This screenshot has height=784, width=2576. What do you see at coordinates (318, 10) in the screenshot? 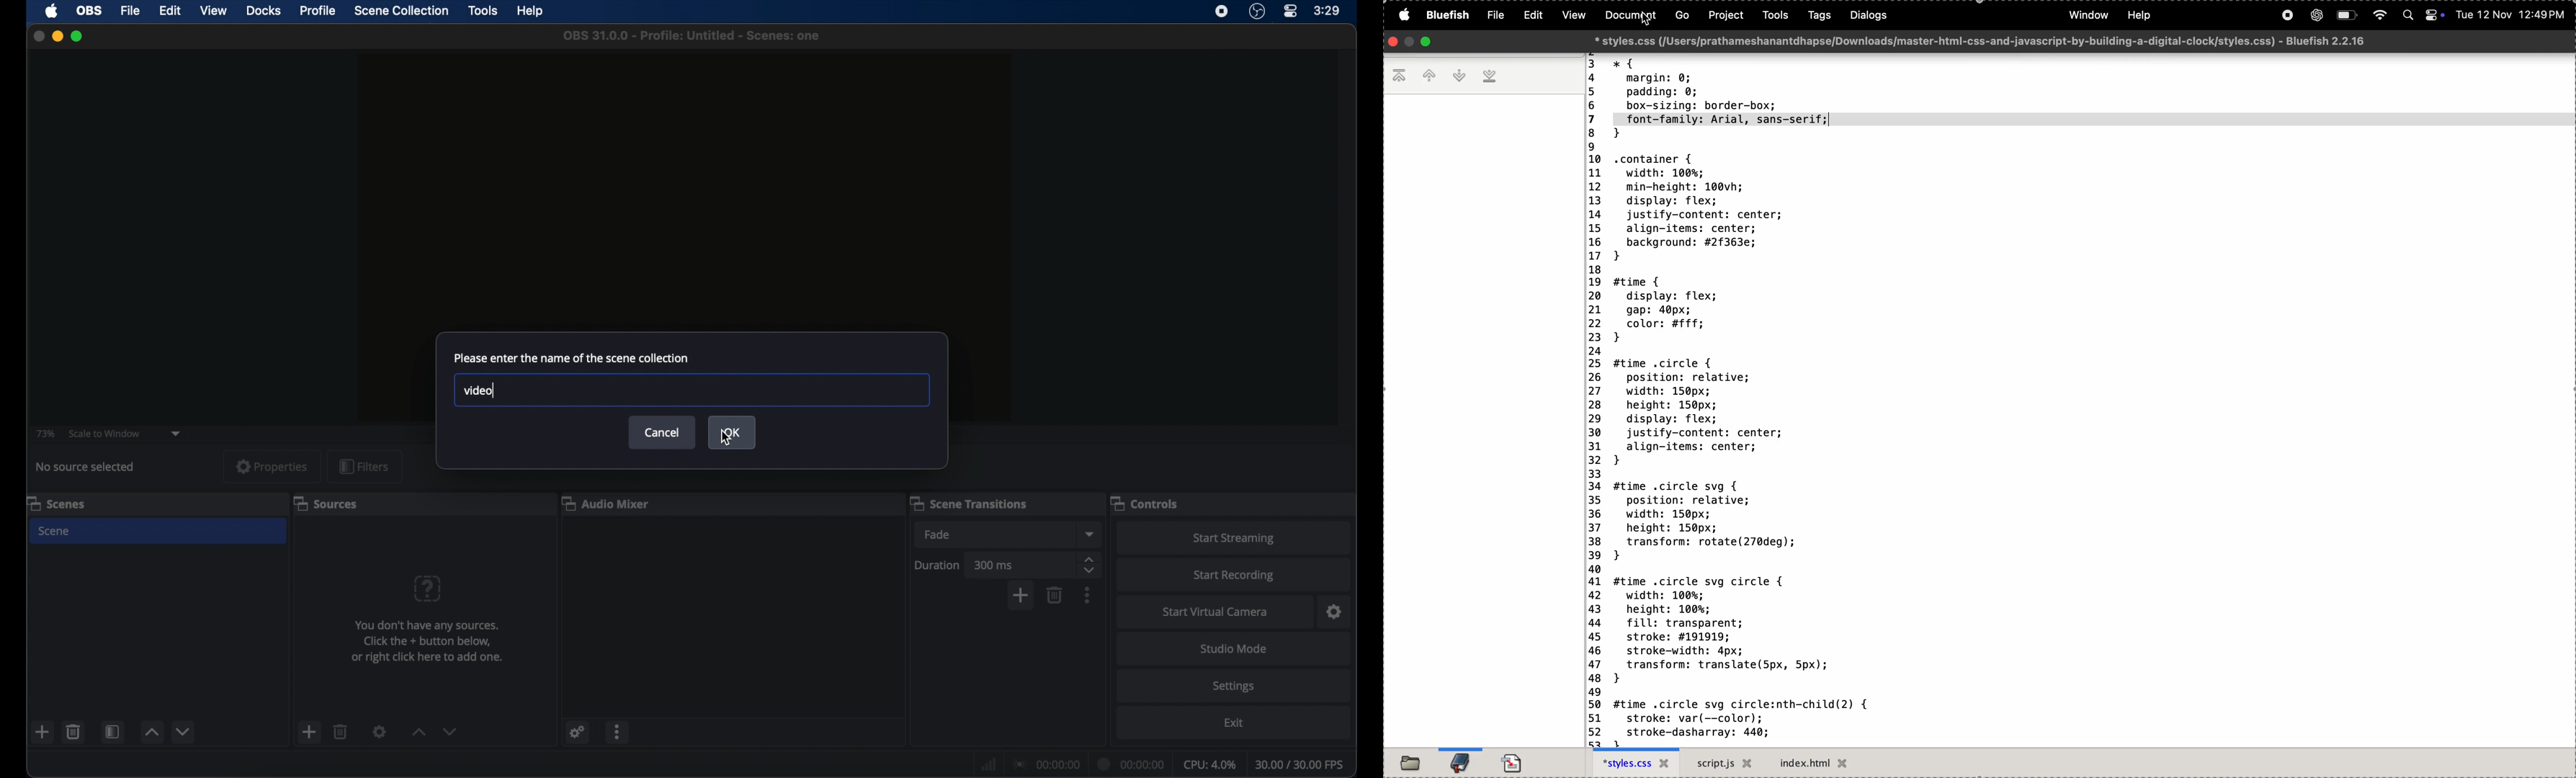
I see `profile` at bounding box center [318, 10].